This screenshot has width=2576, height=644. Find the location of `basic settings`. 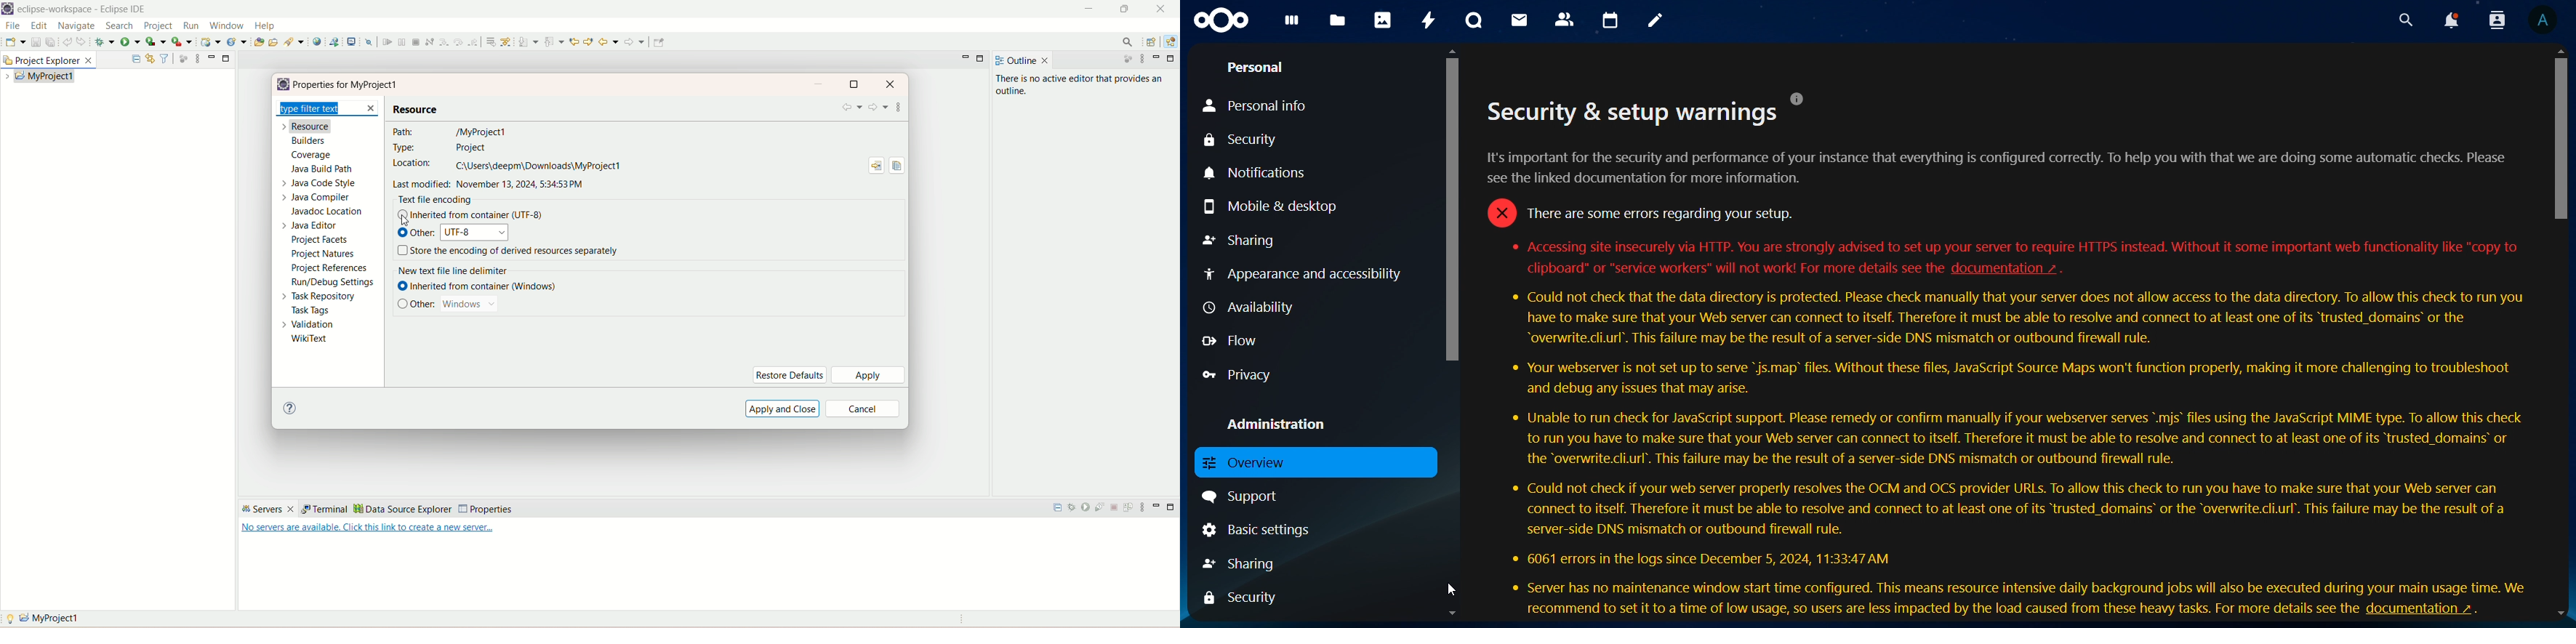

basic settings is located at coordinates (1258, 528).